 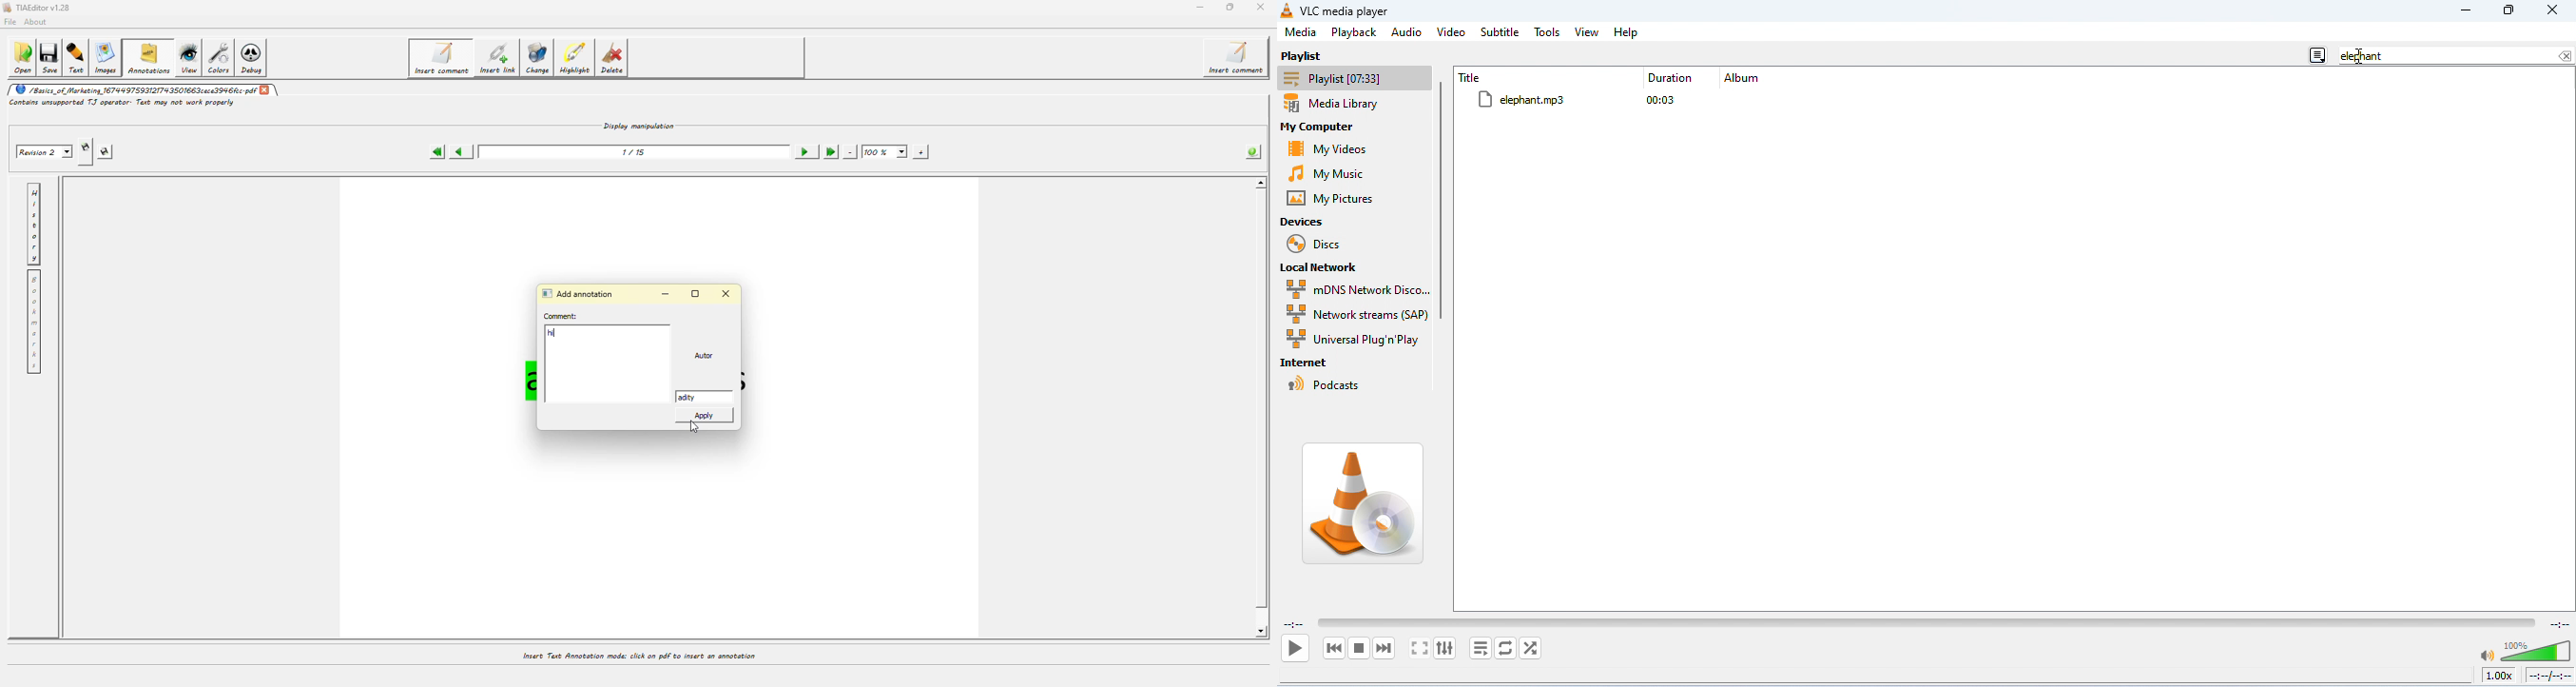 What do you see at coordinates (1329, 268) in the screenshot?
I see `local network` at bounding box center [1329, 268].